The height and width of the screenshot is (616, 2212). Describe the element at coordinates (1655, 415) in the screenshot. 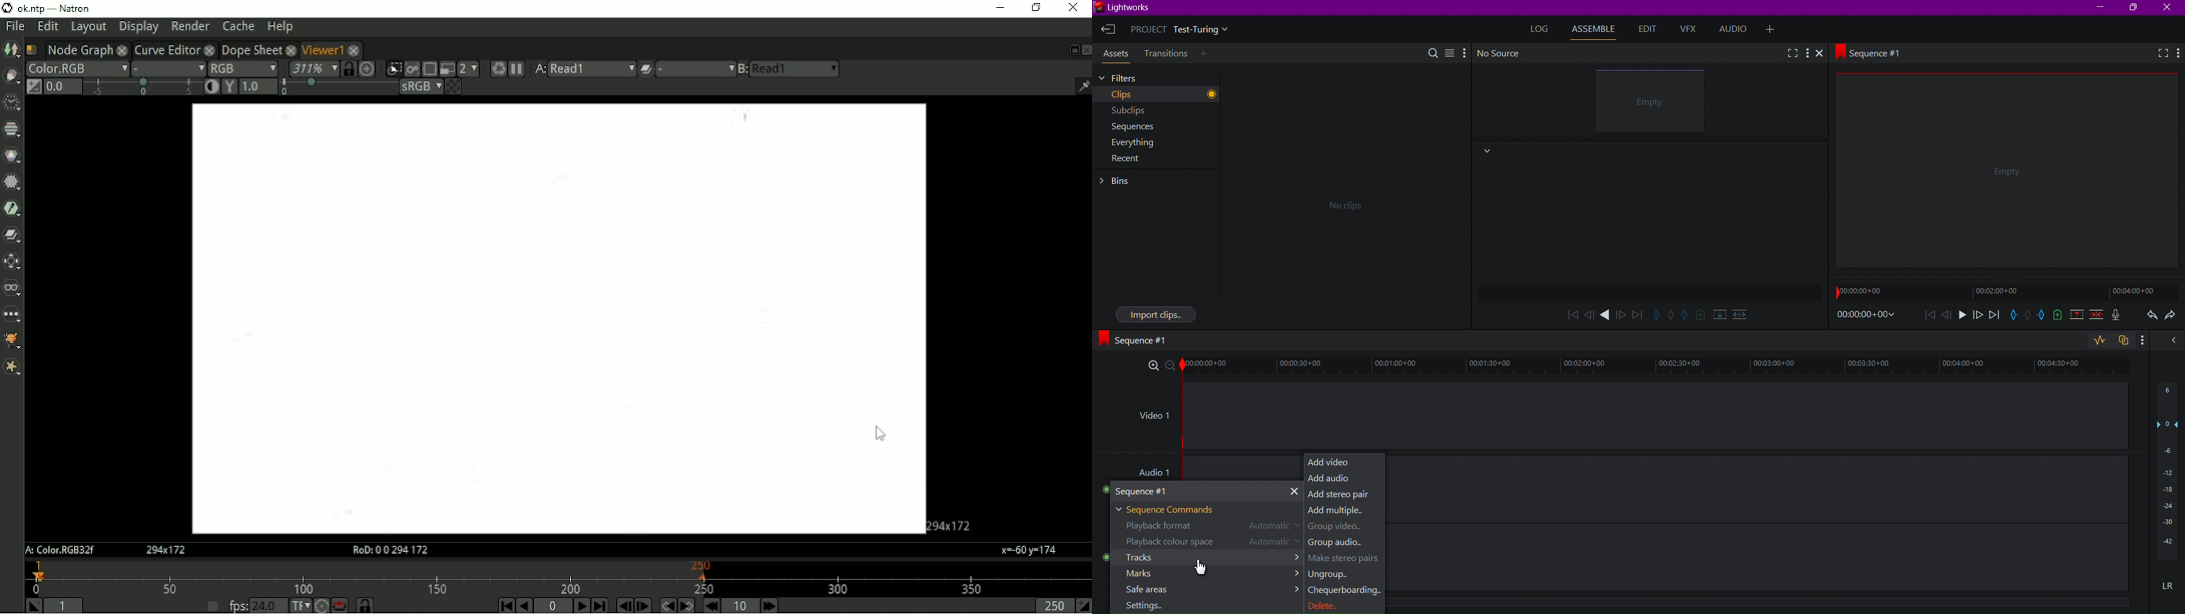

I see `Video Track` at that location.